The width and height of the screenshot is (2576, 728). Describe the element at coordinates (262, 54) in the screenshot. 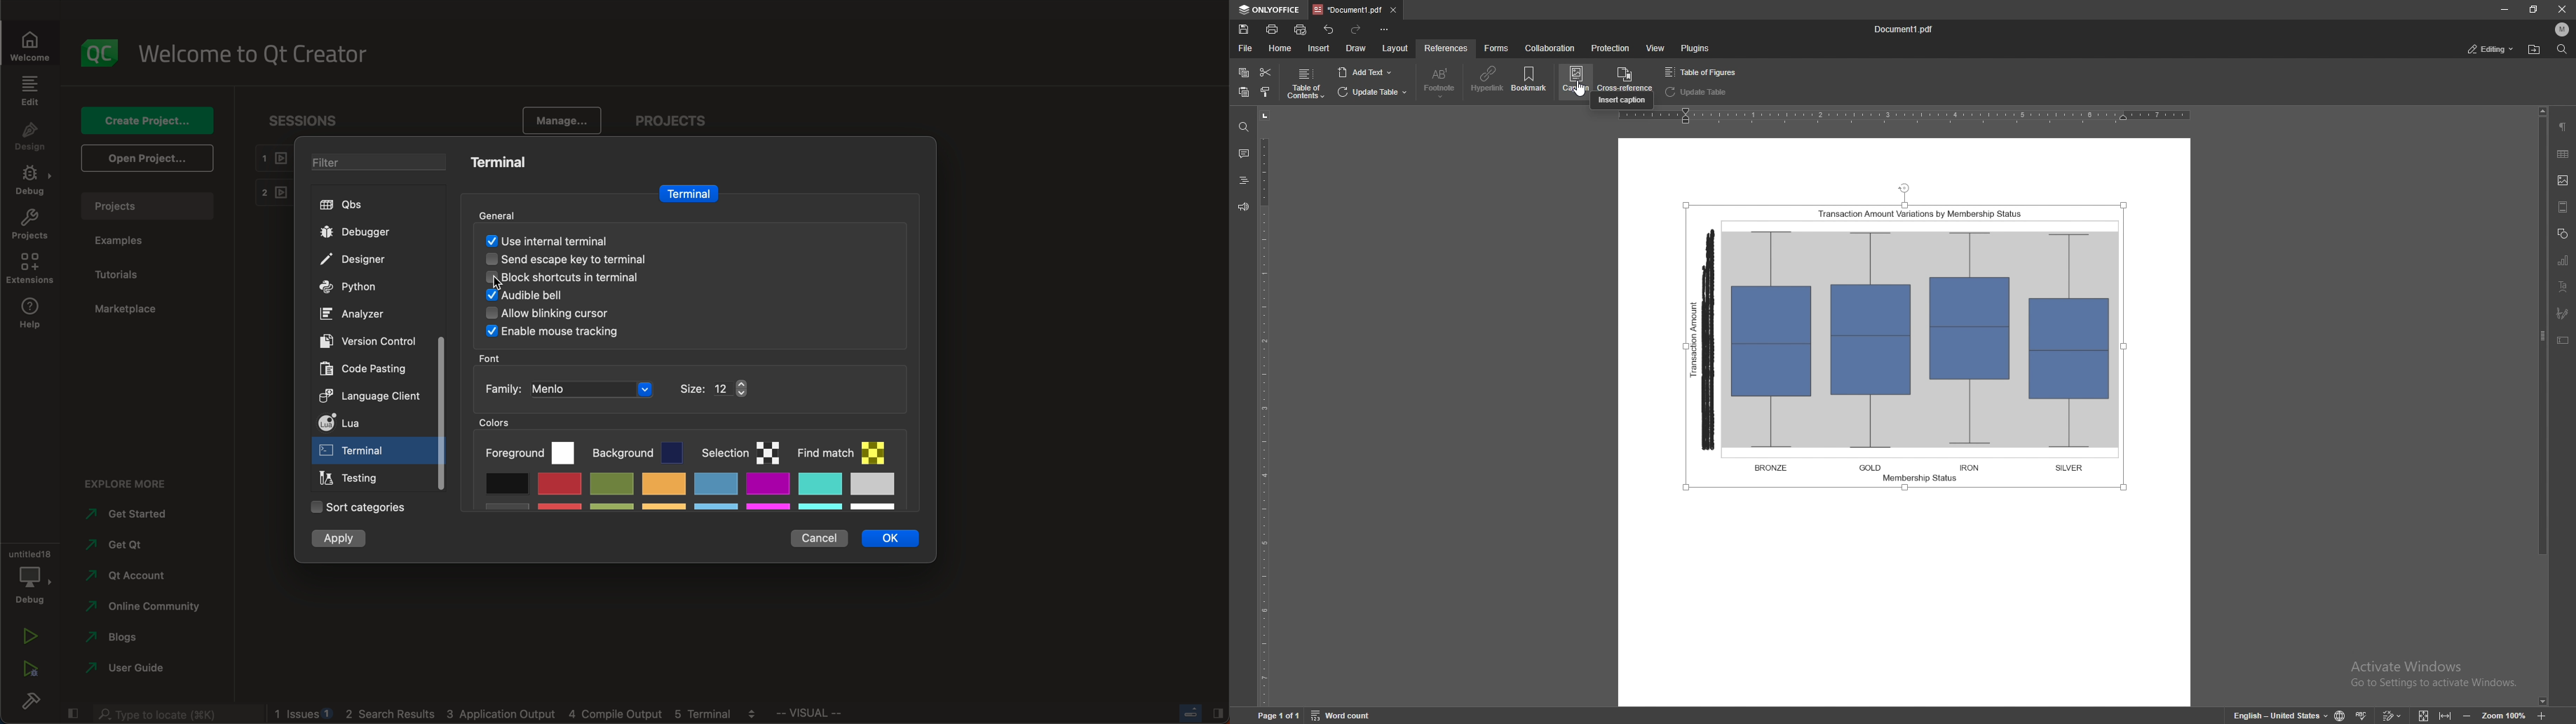

I see `welcome ` at that location.